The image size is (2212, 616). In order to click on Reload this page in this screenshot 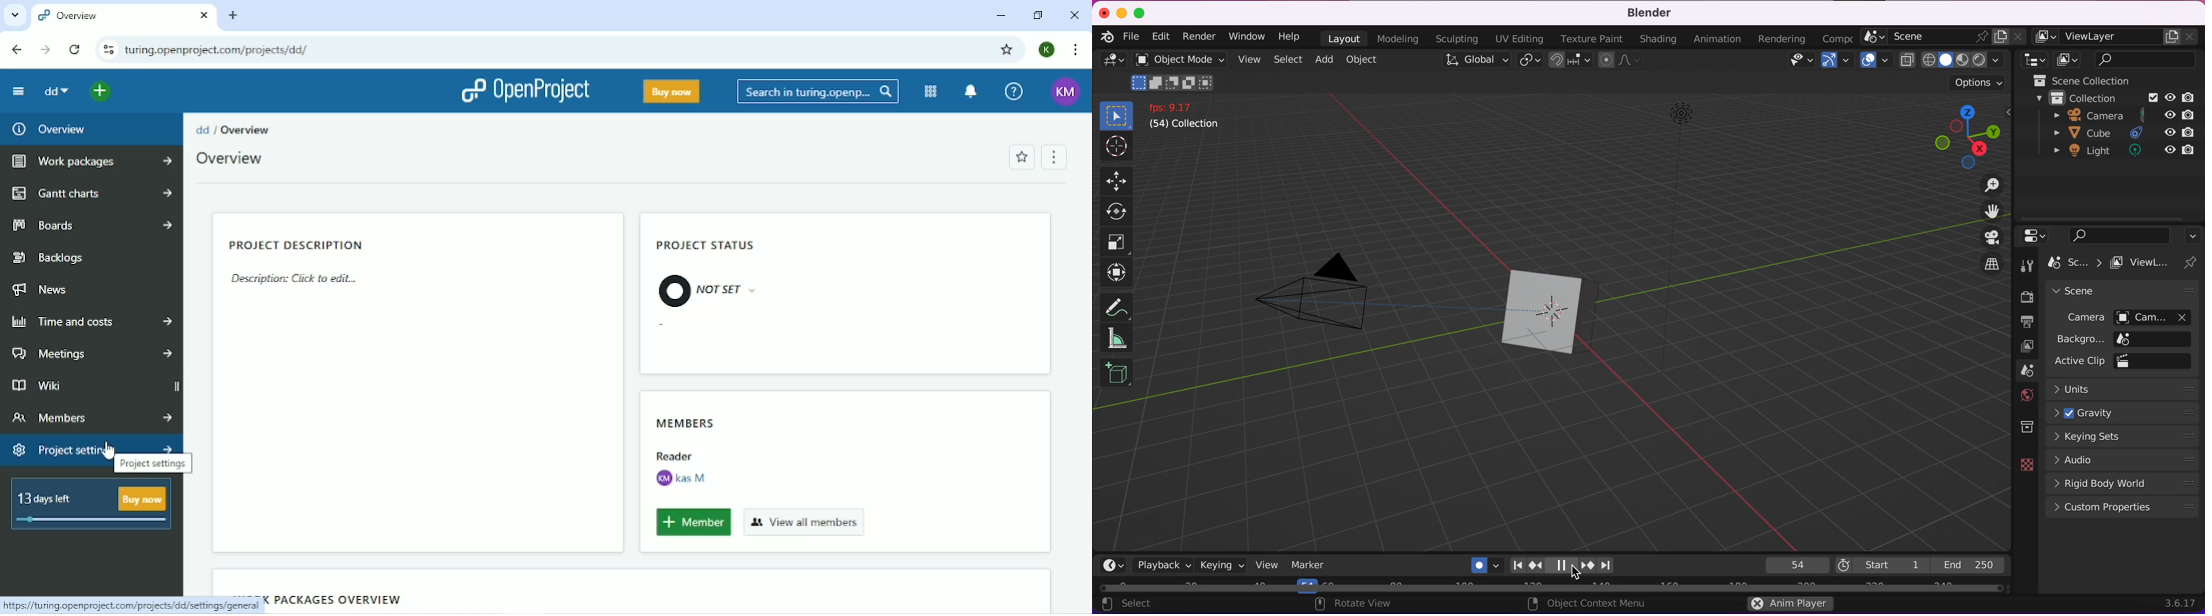, I will do `click(75, 50)`.